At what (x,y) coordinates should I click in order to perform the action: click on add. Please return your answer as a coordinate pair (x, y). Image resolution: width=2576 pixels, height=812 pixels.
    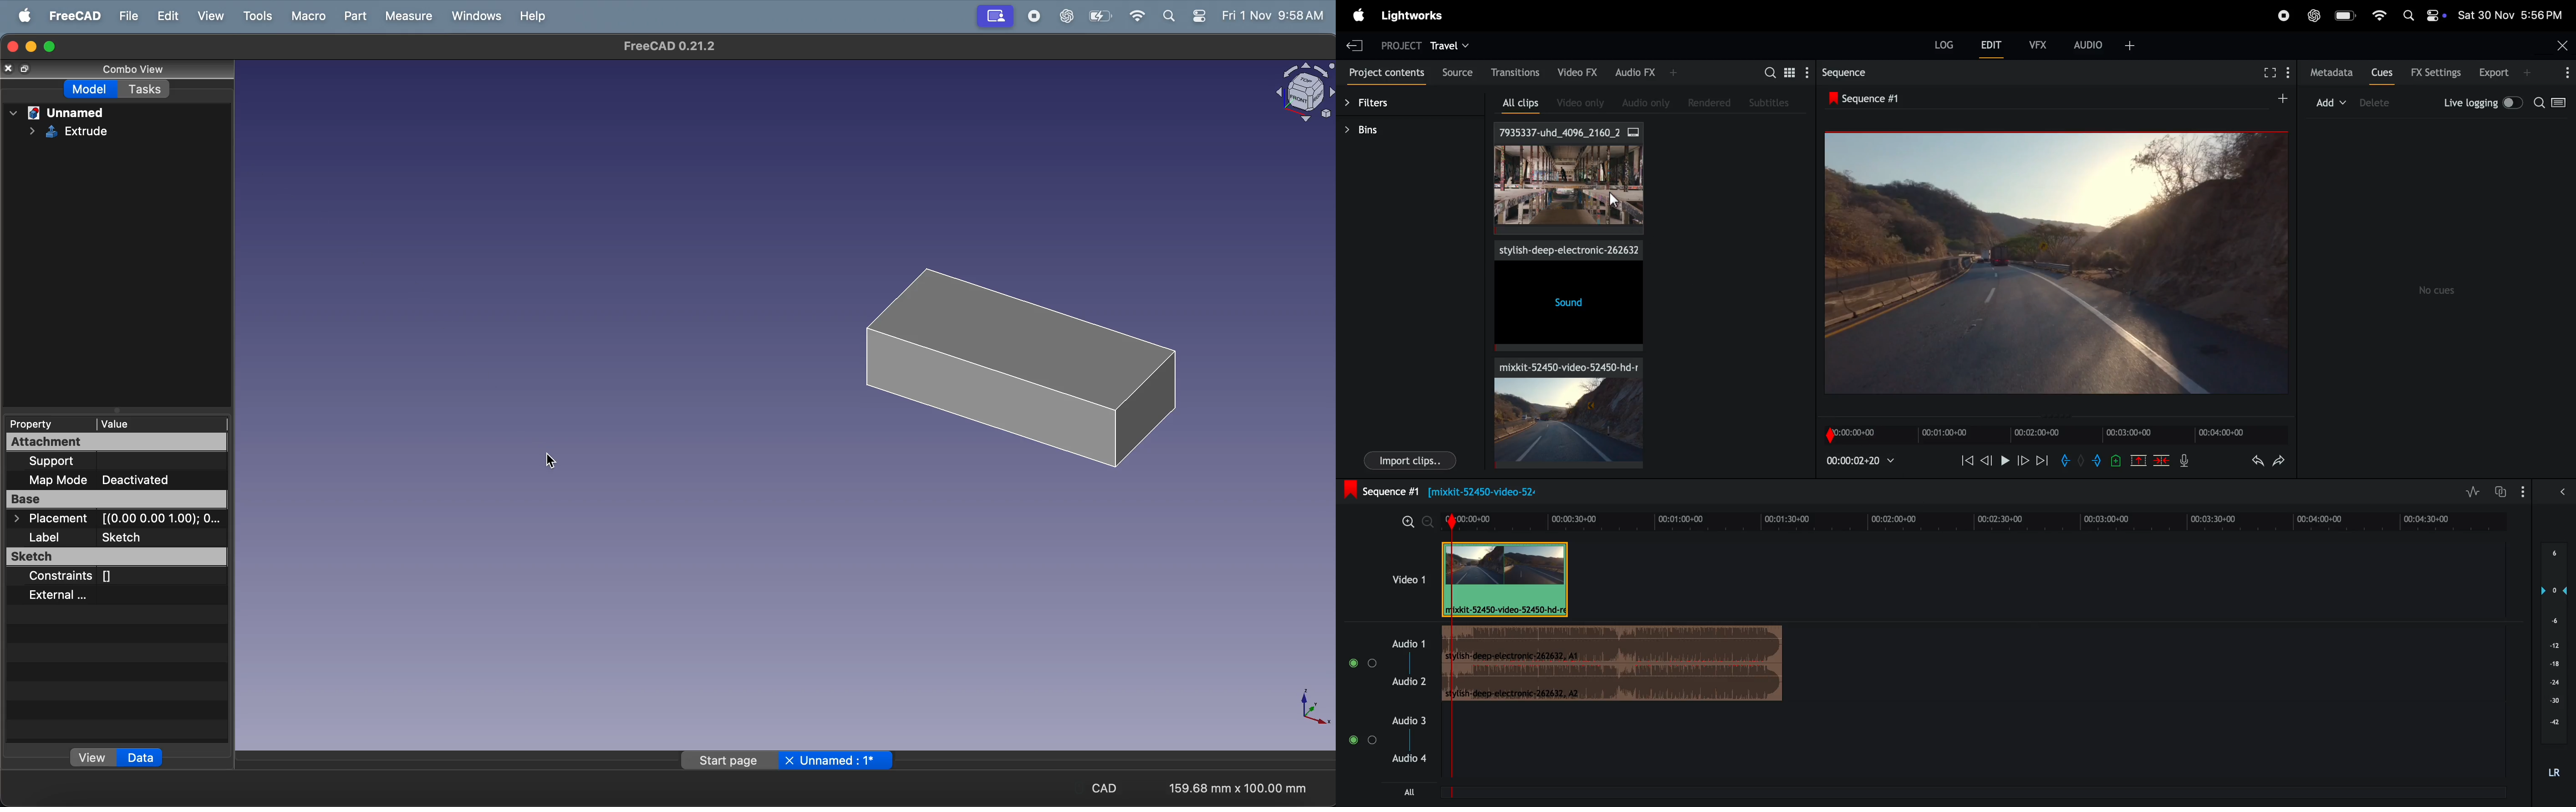
    Looking at the image, I should click on (2275, 100).